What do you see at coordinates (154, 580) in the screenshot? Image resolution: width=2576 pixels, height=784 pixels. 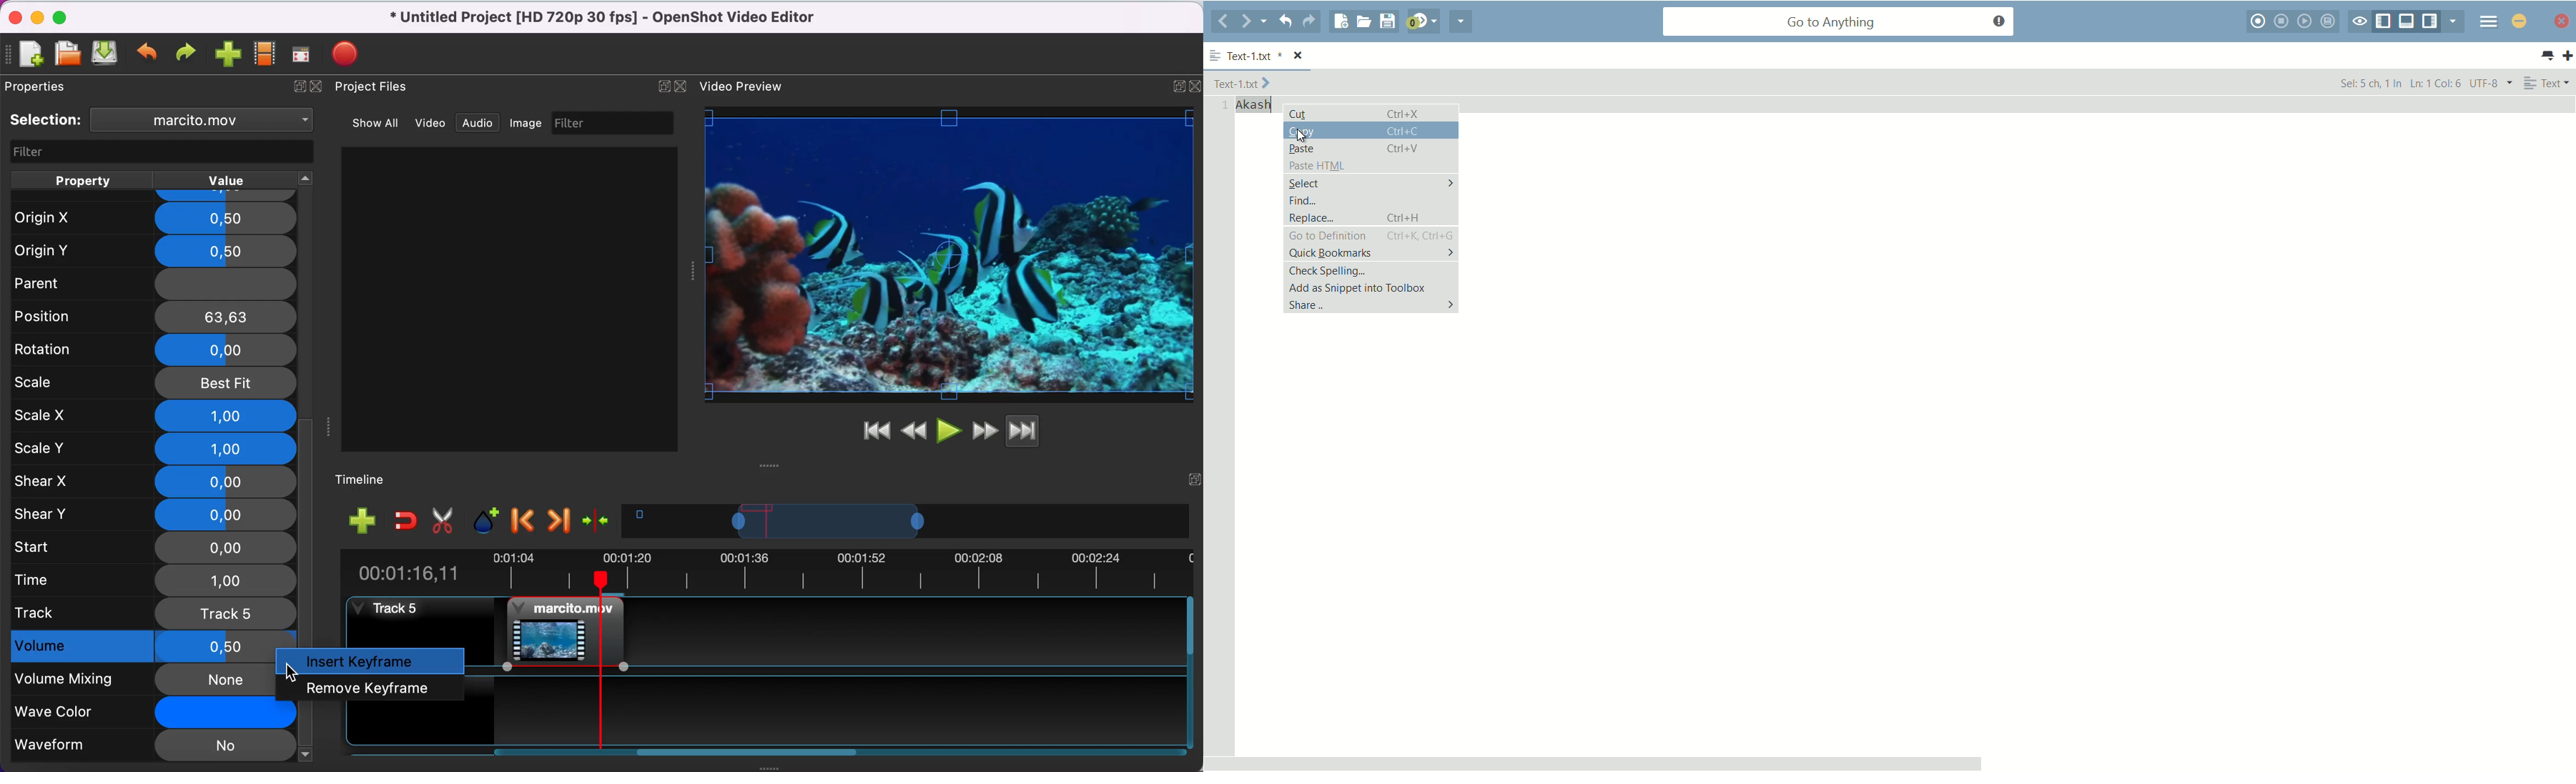 I see `time 1` at bounding box center [154, 580].